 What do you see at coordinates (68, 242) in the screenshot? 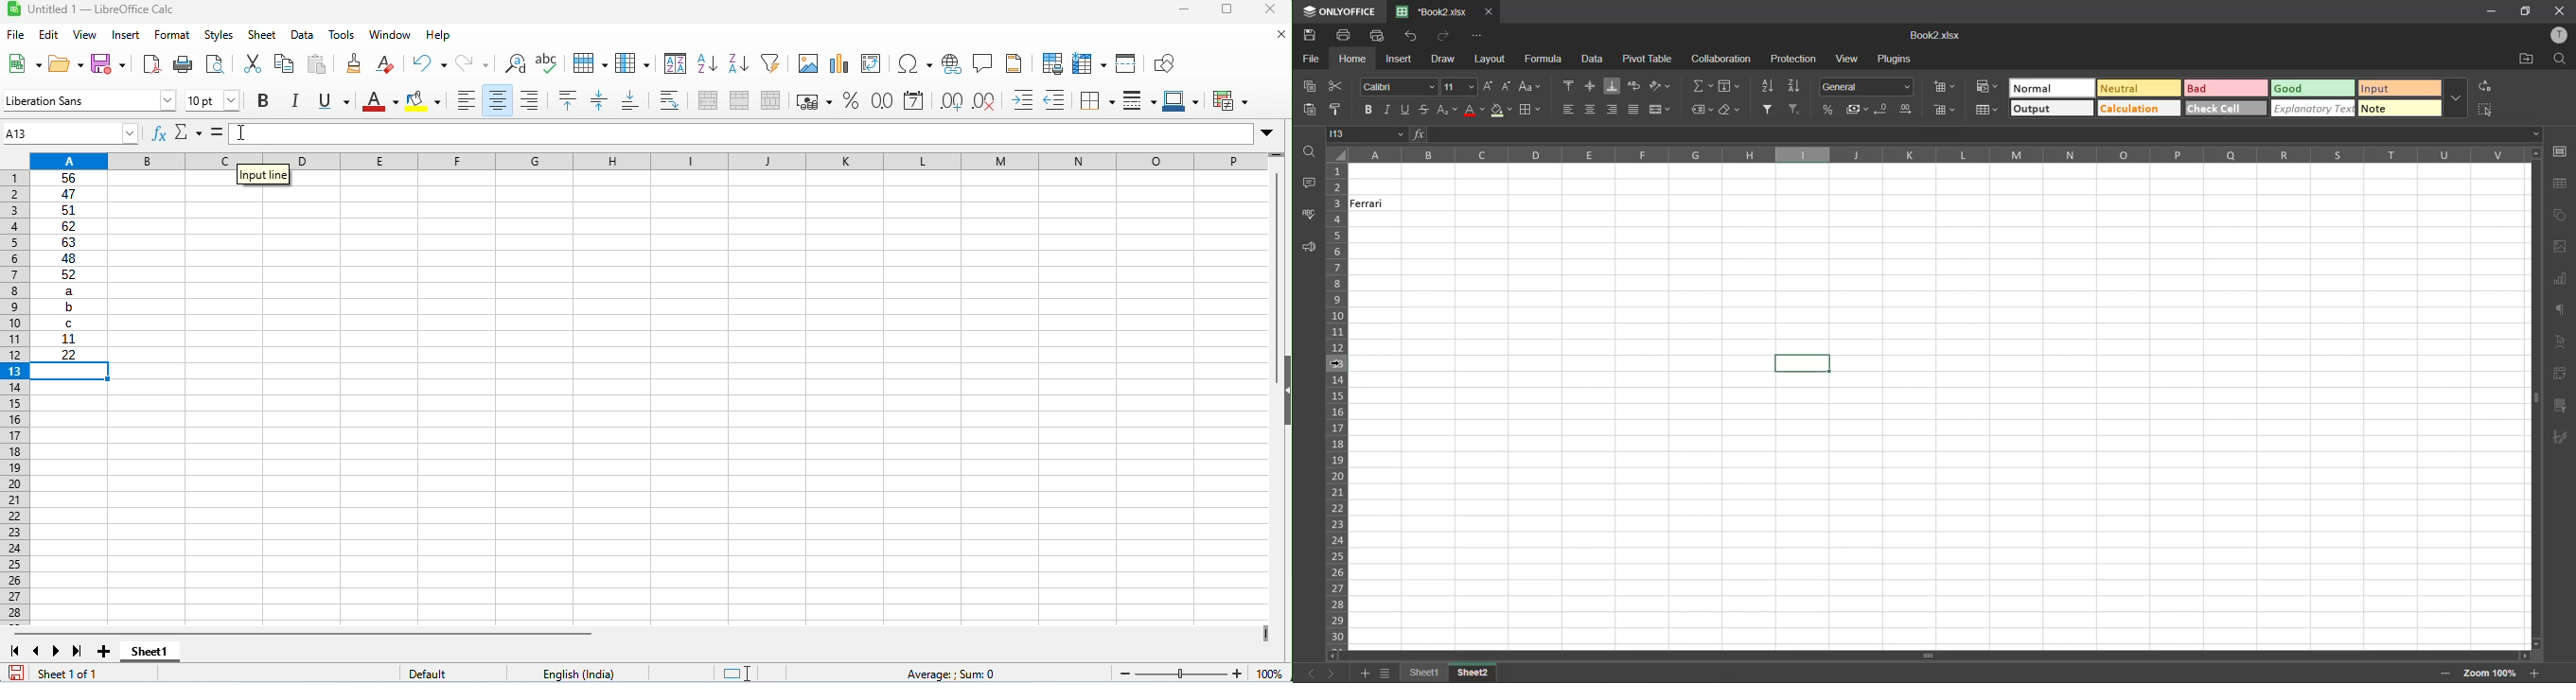
I see `63` at bounding box center [68, 242].